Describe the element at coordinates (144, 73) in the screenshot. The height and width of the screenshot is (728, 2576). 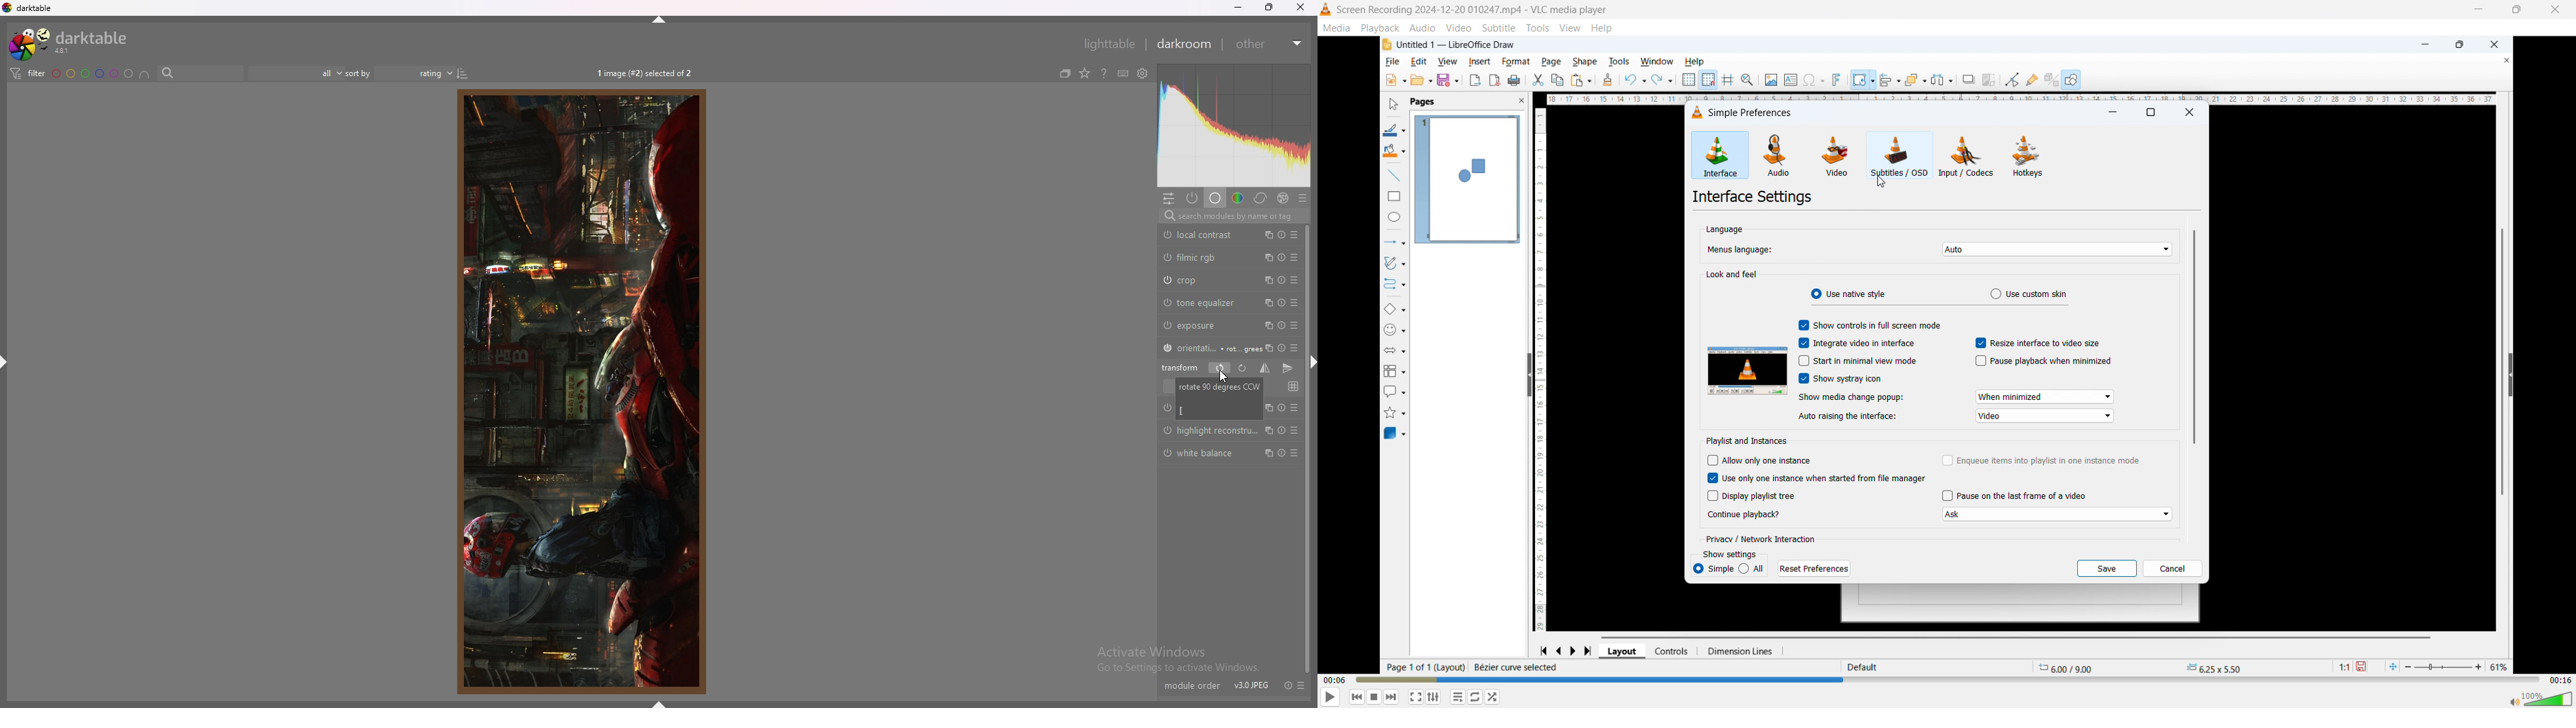
I see `include color labels` at that location.